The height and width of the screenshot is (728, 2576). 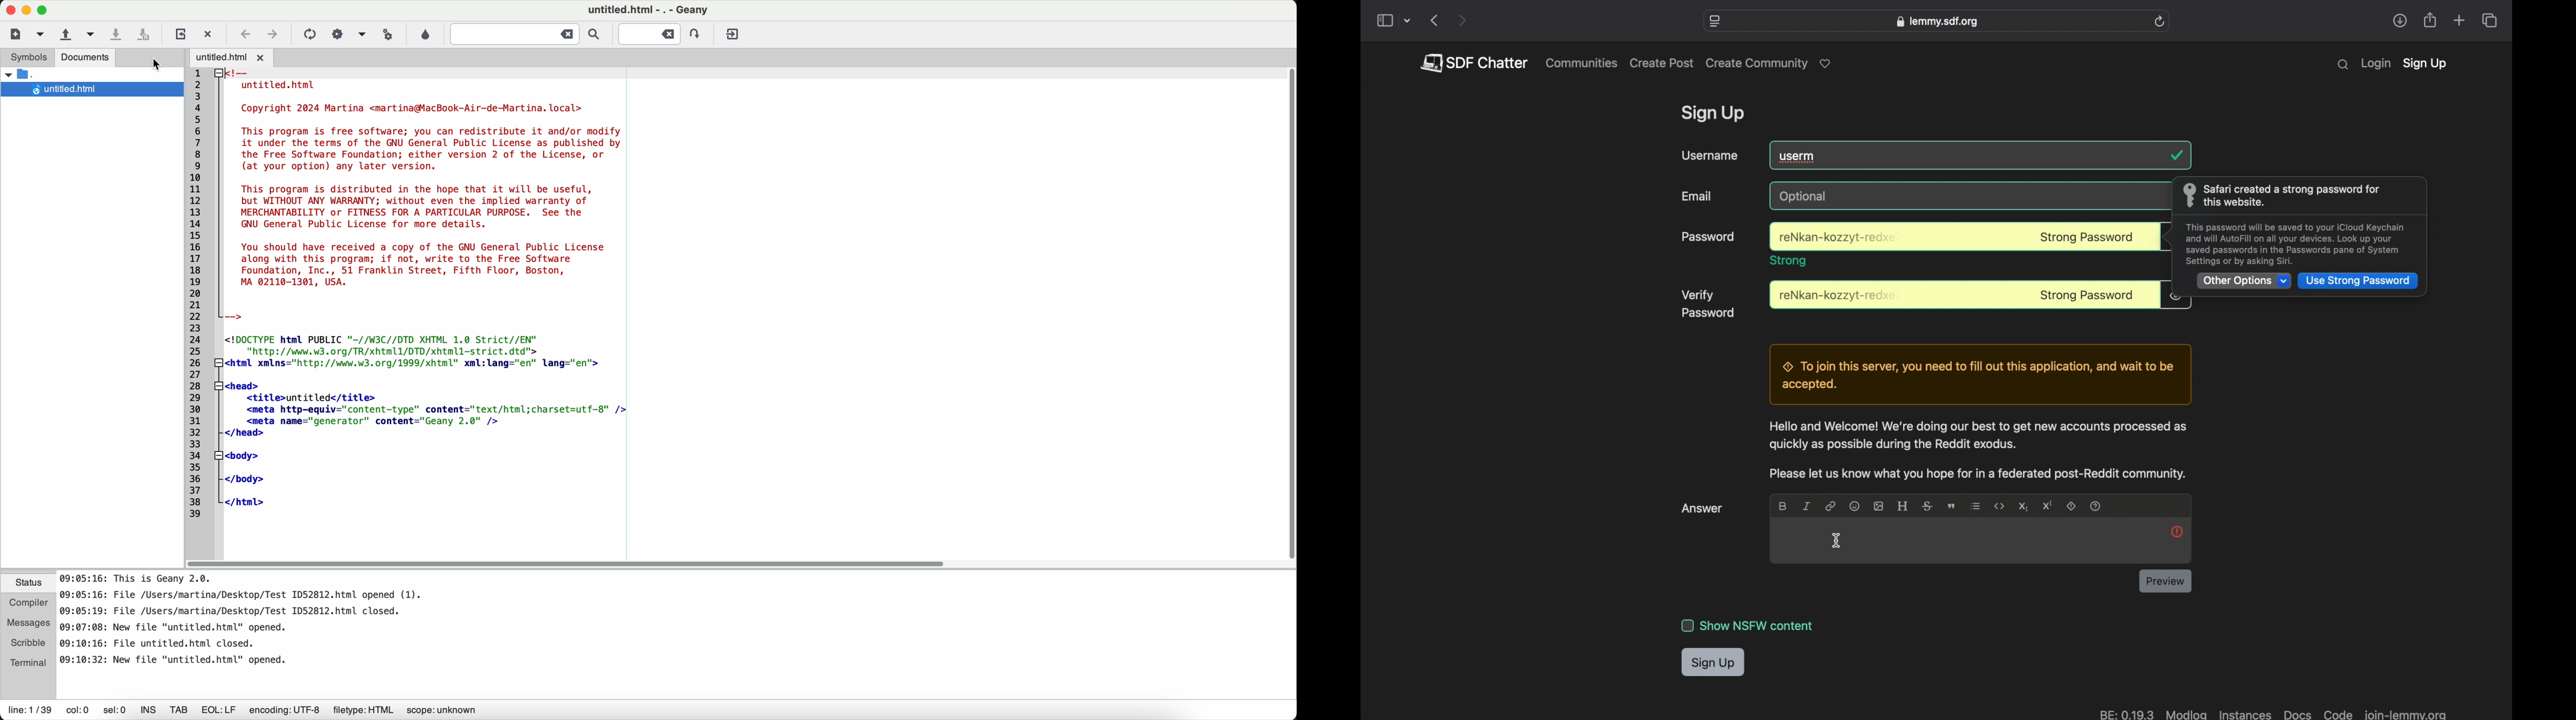 I want to click on use strong password, so click(x=2359, y=281).